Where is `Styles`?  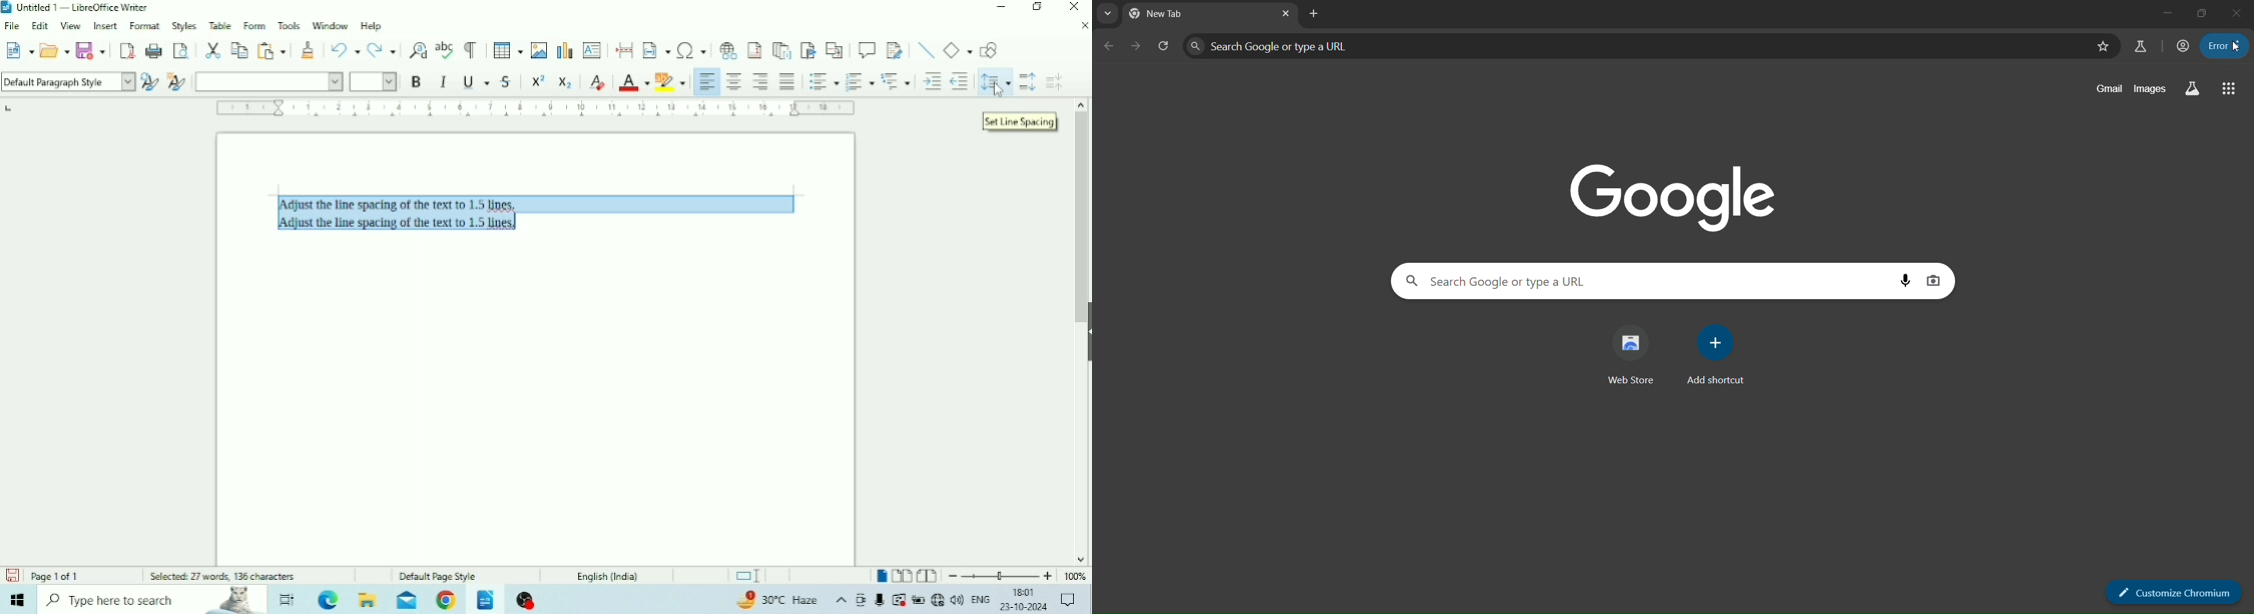 Styles is located at coordinates (184, 25).